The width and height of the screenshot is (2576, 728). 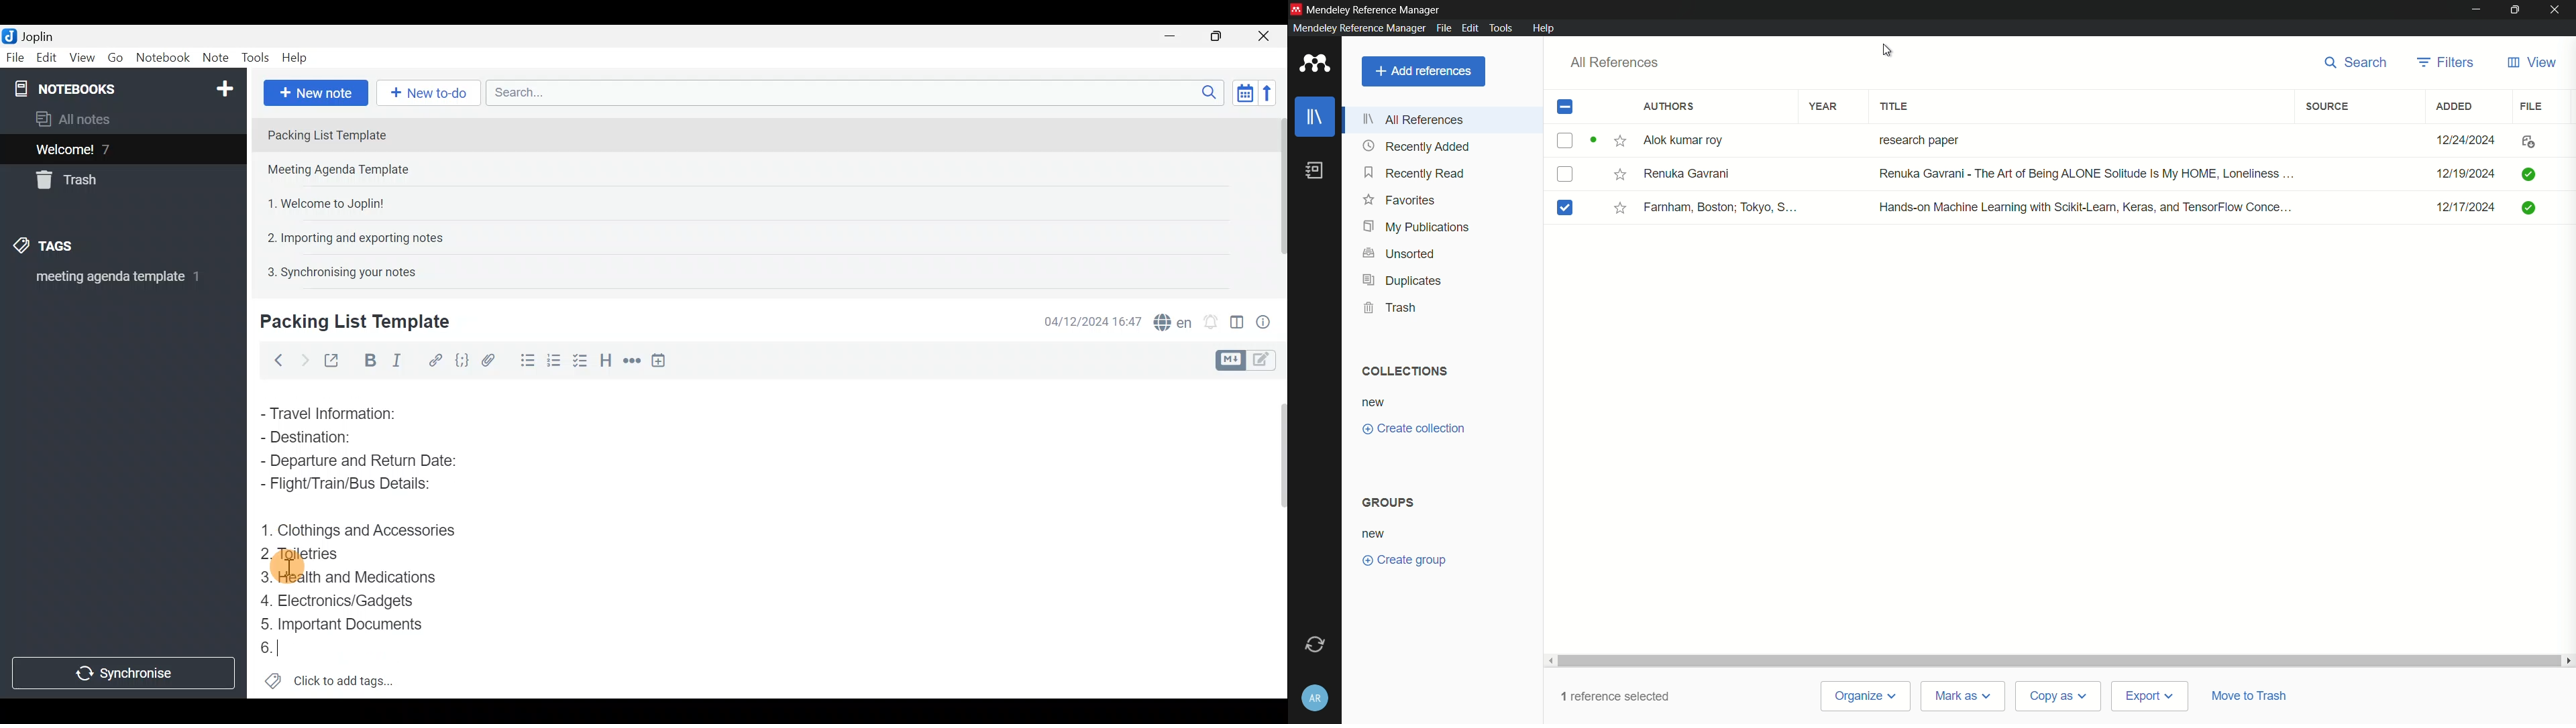 What do you see at coordinates (2515, 9) in the screenshot?
I see `maximize` at bounding box center [2515, 9].